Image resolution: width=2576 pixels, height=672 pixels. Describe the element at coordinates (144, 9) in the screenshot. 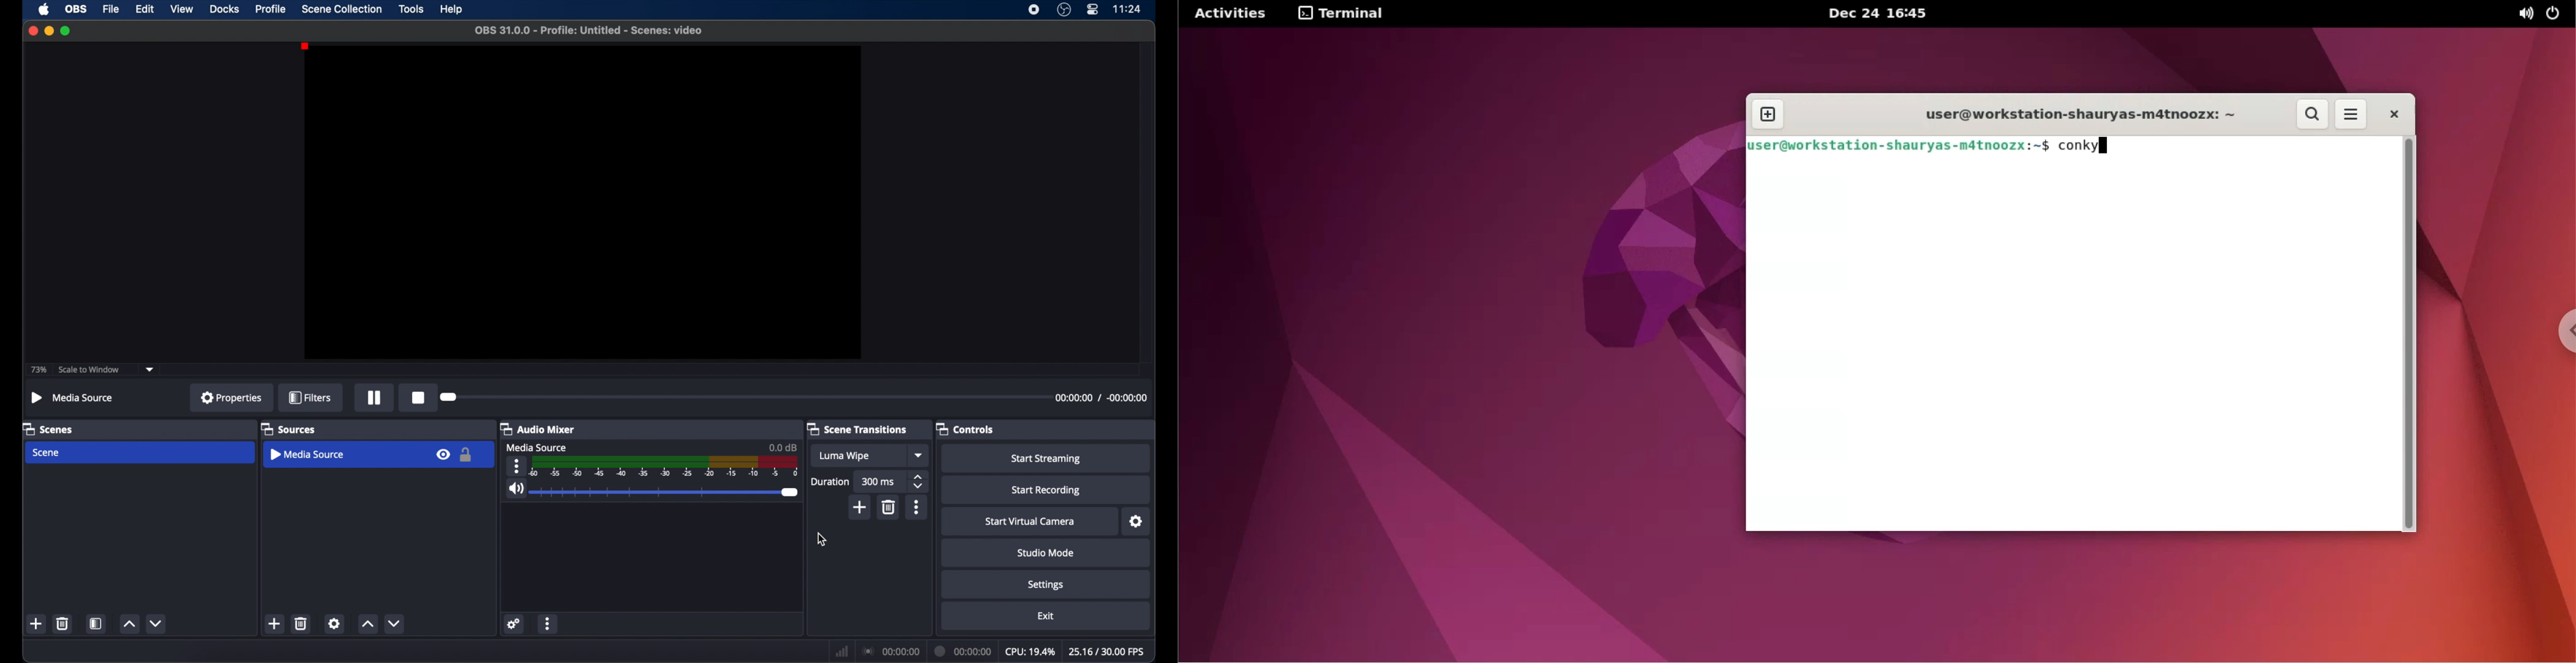

I see `edit` at that location.